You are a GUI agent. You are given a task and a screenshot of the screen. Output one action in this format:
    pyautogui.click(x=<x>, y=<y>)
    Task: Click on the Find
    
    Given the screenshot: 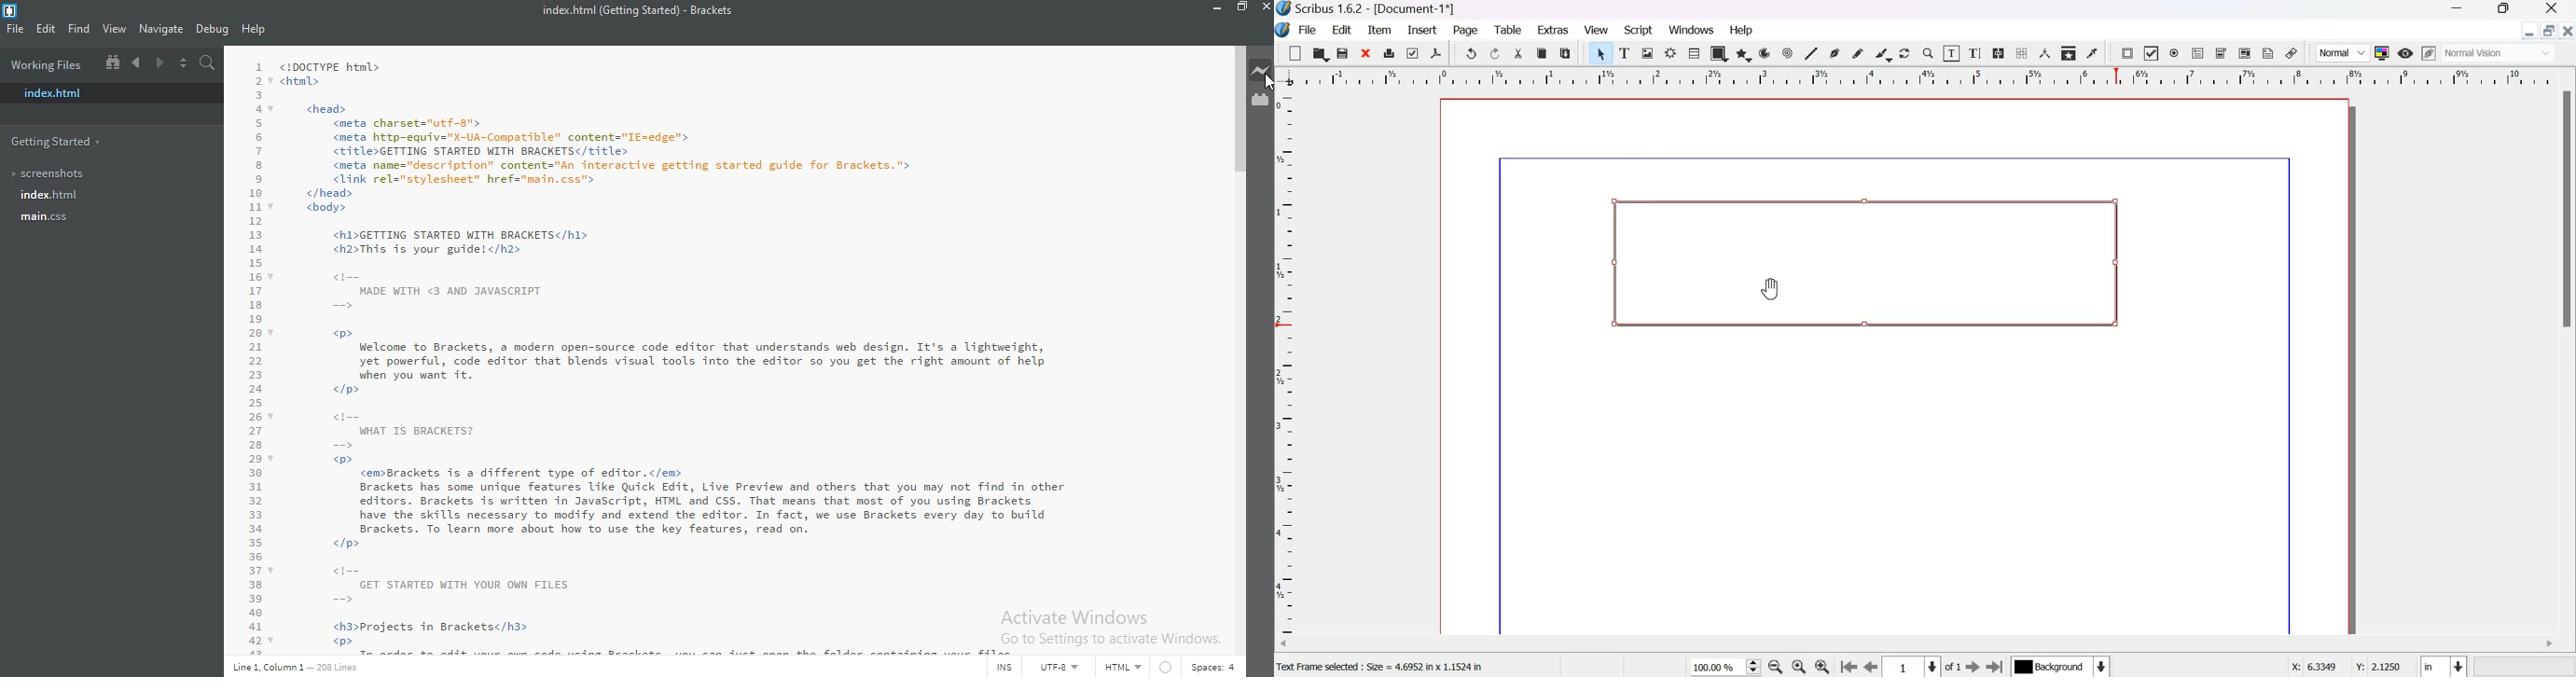 What is the action you would take?
    pyautogui.click(x=79, y=29)
    